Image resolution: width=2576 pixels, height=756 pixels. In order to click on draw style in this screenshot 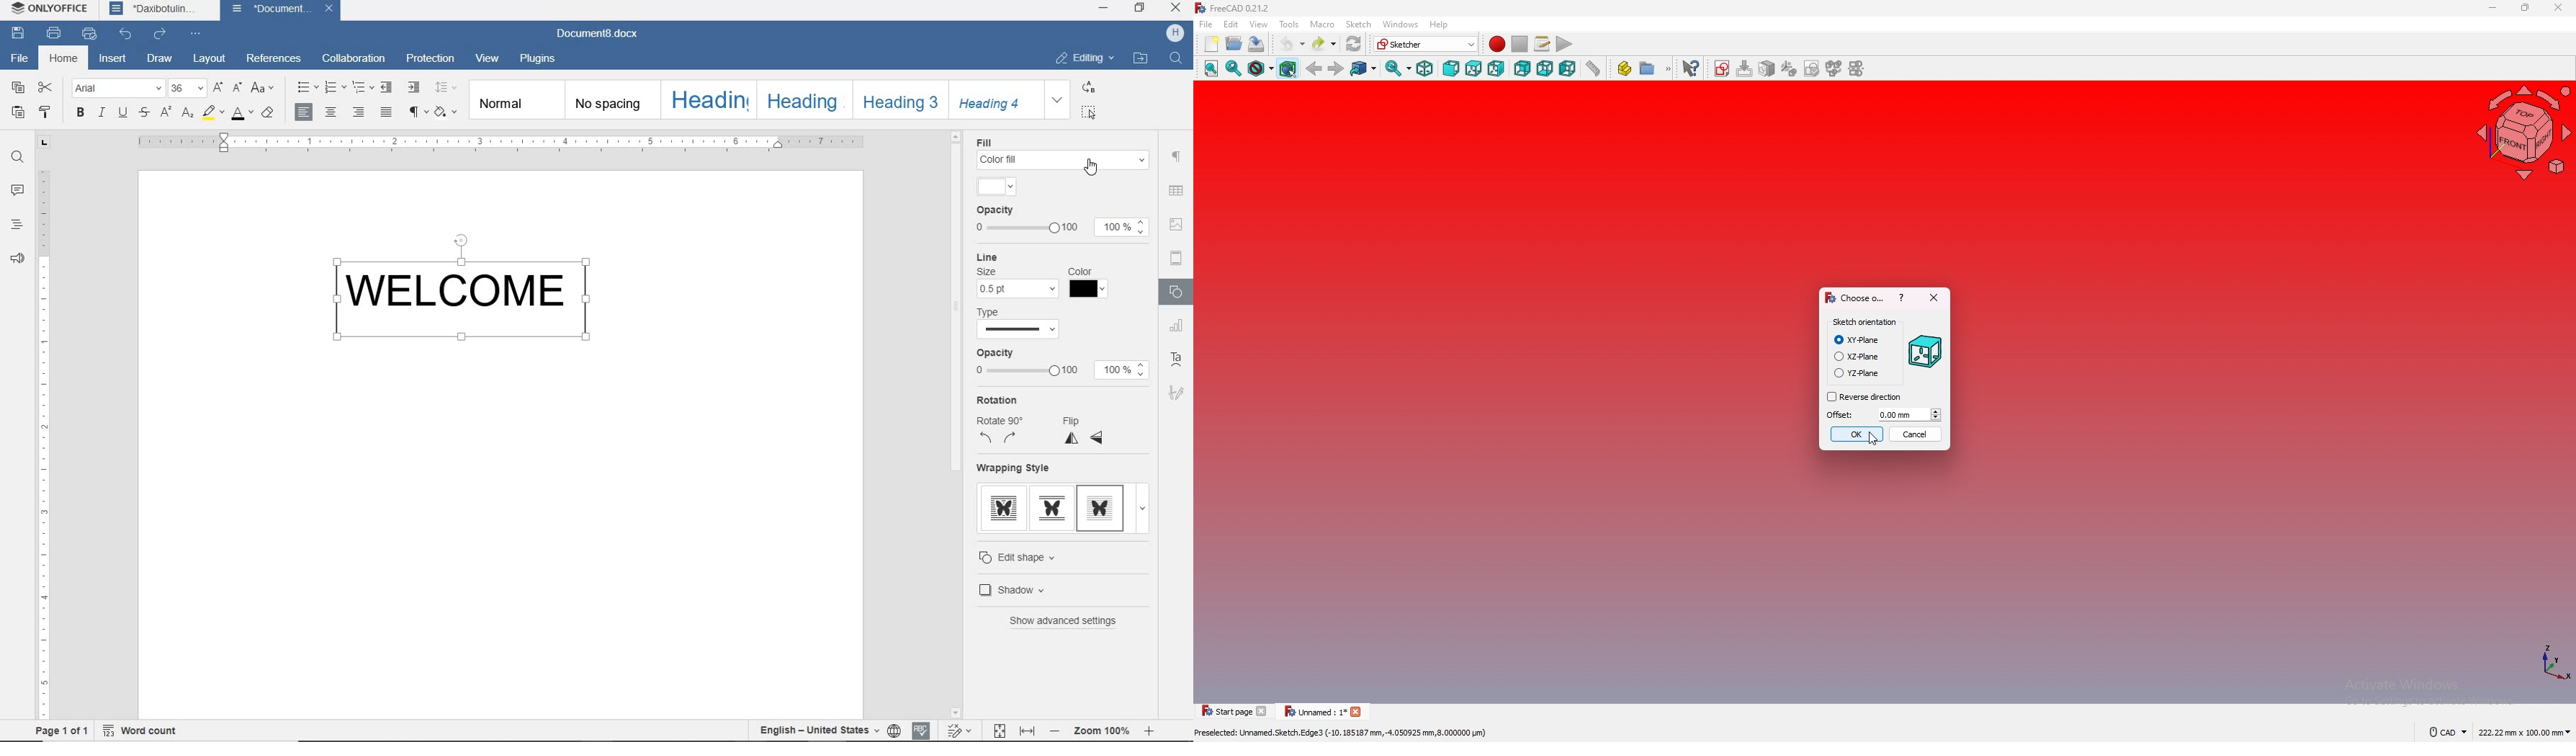, I will do `click(1261, 68)`.